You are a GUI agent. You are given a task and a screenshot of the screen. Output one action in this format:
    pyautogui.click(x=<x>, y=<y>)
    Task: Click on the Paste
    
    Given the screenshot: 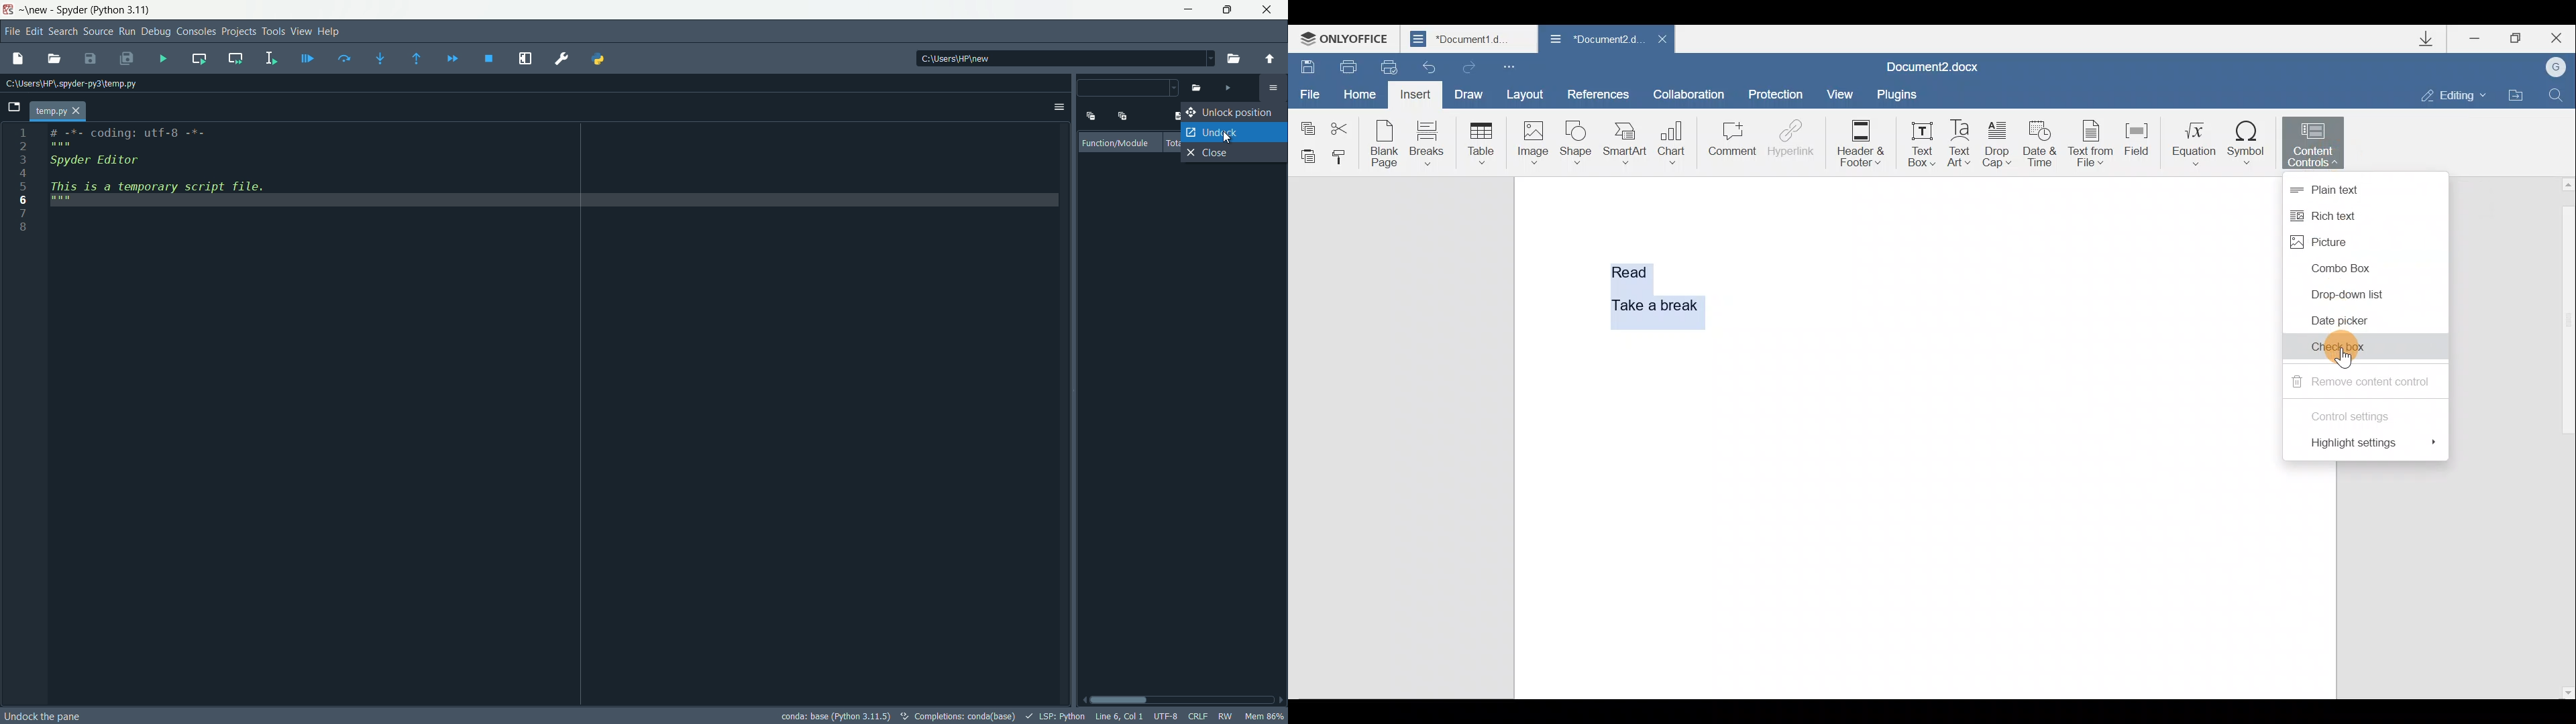 What is the action you would take?
    pyautogui.click(x=1305, y=156)
    